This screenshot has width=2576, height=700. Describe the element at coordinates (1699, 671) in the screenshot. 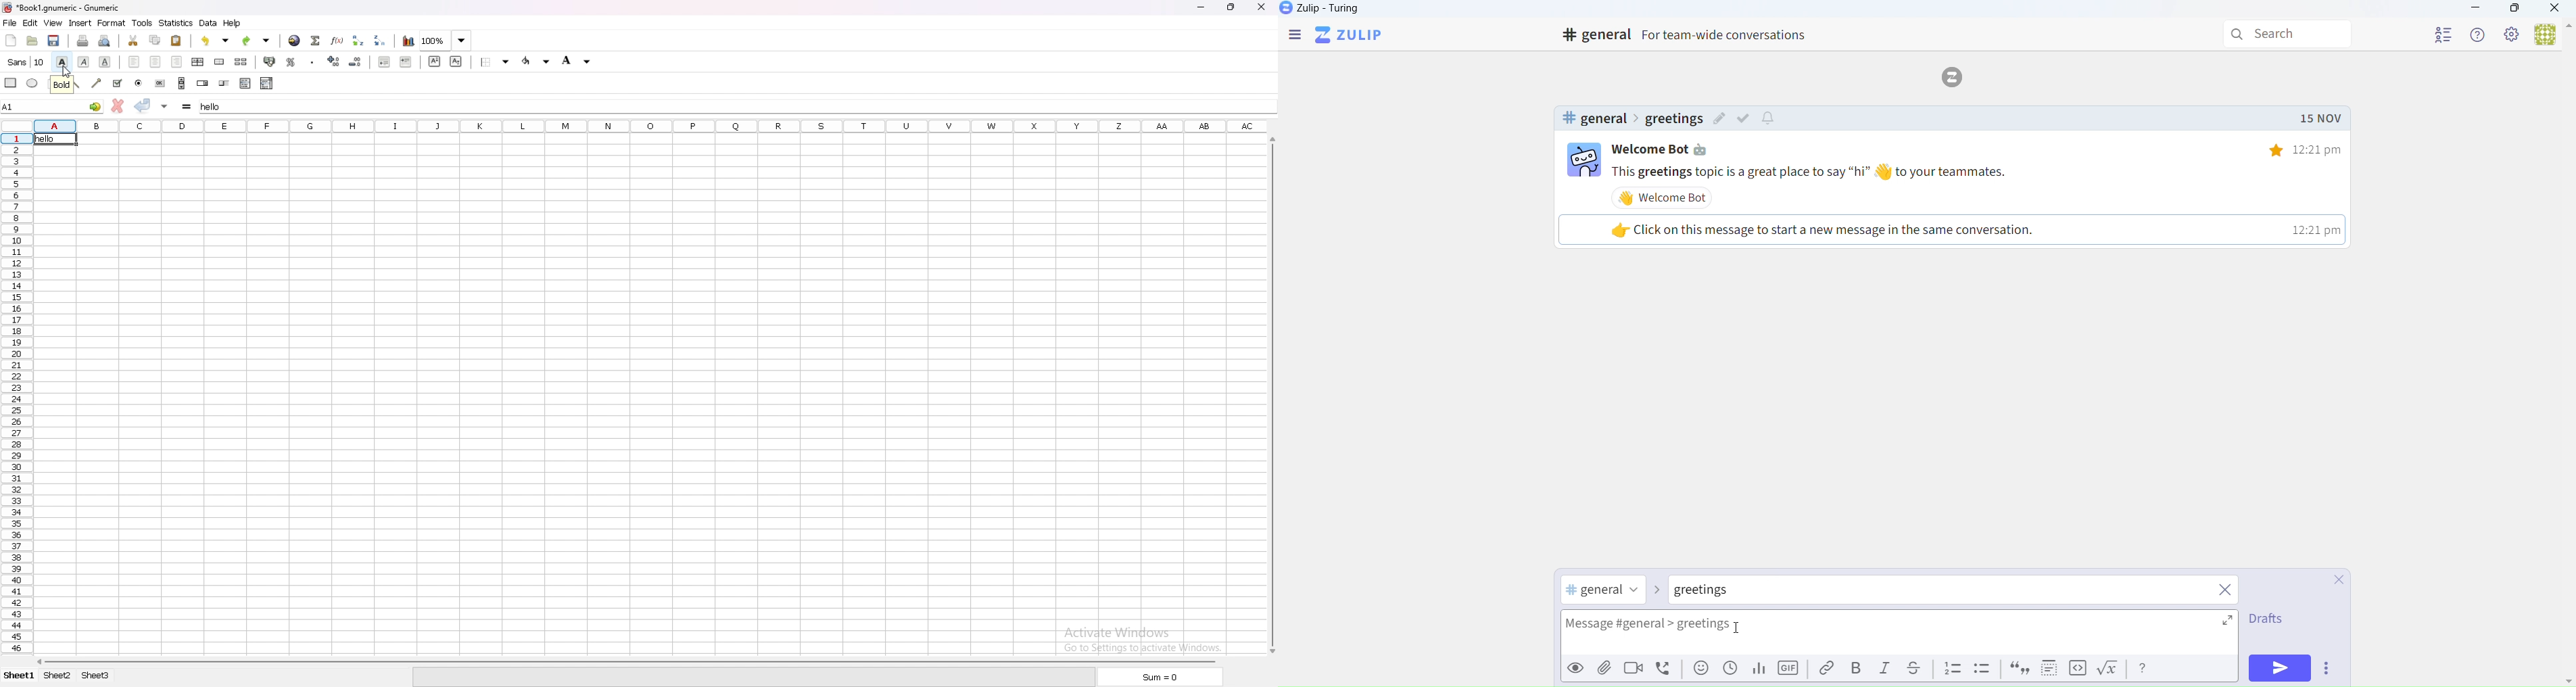

I see `Emoji` at that location.